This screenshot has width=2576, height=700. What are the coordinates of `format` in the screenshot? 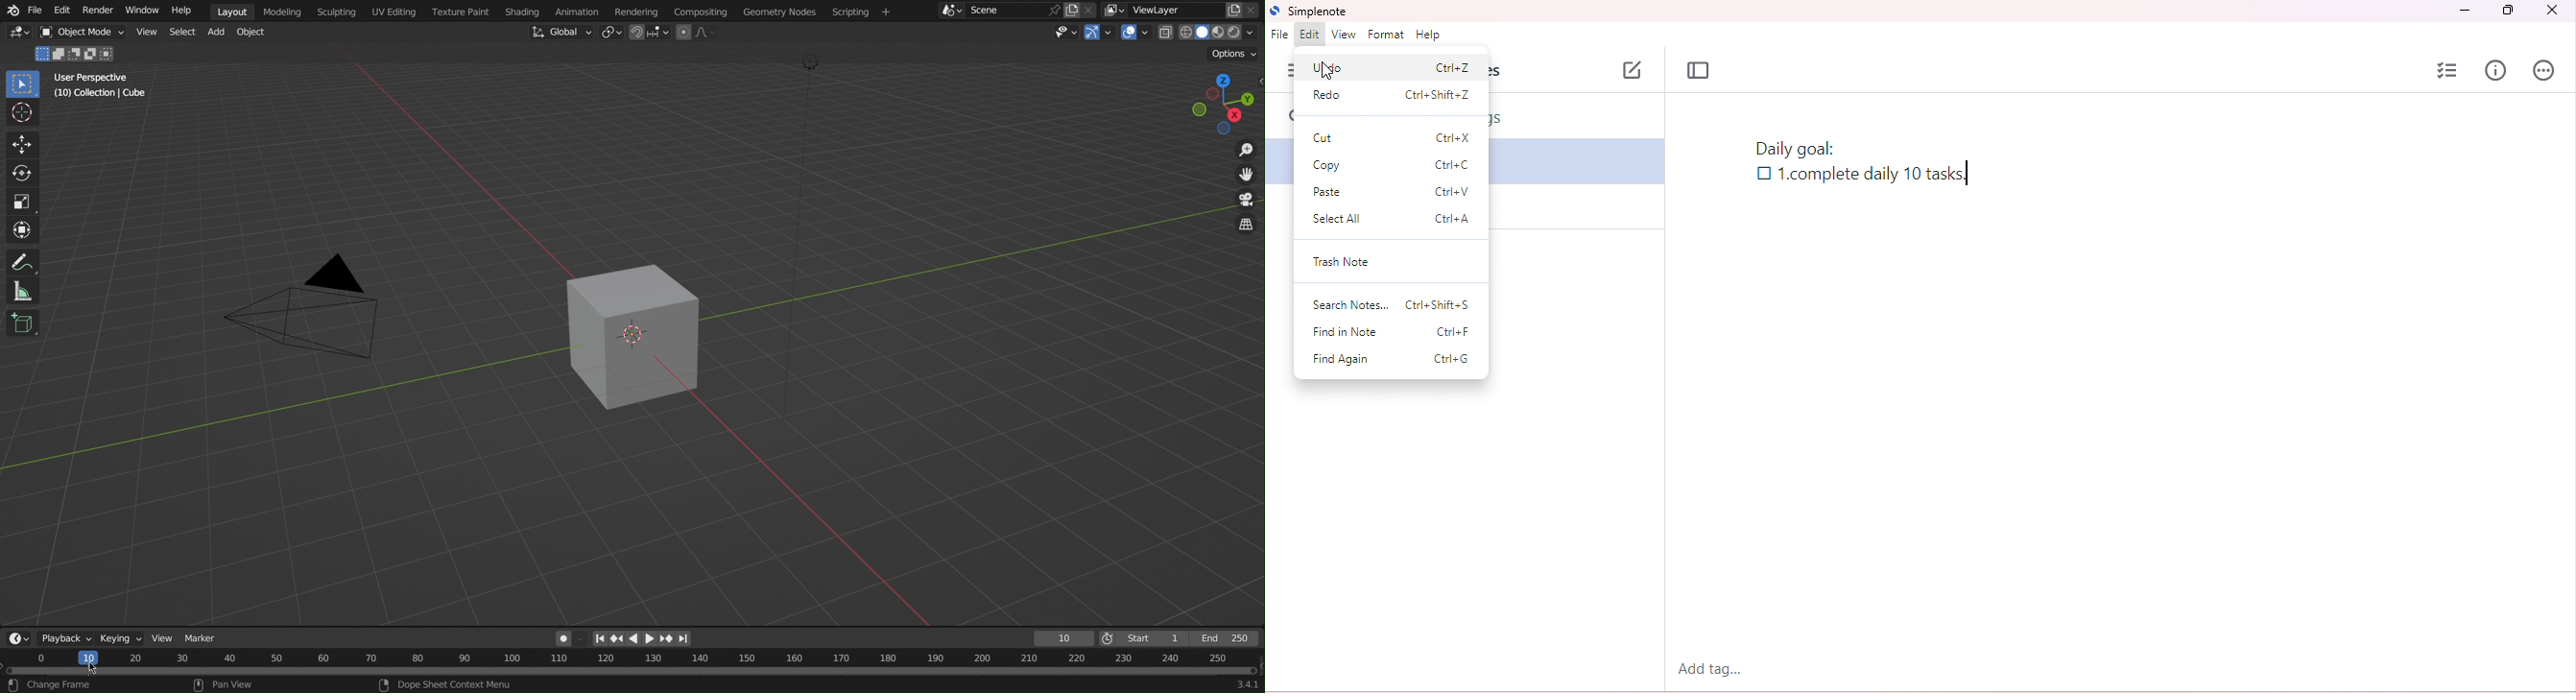 It's located at (1387, 35).